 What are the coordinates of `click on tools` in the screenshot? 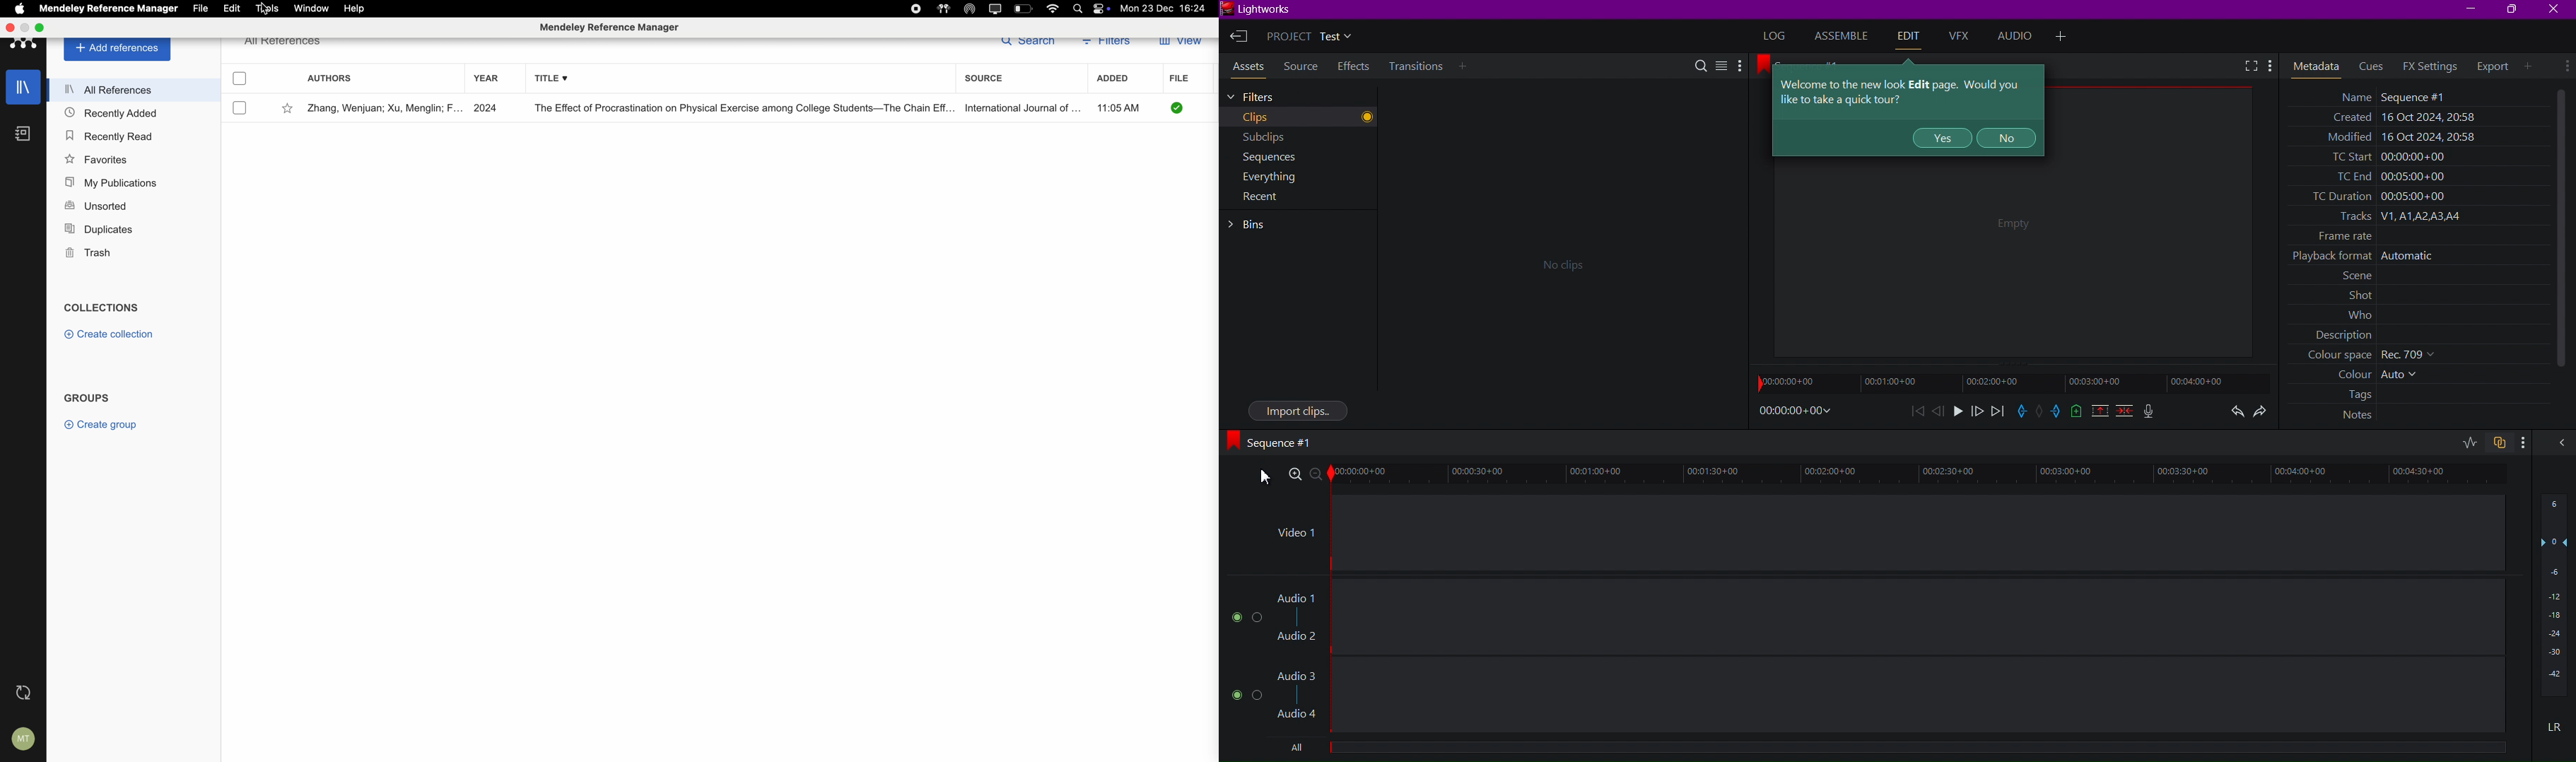 It's located at (268, 8).